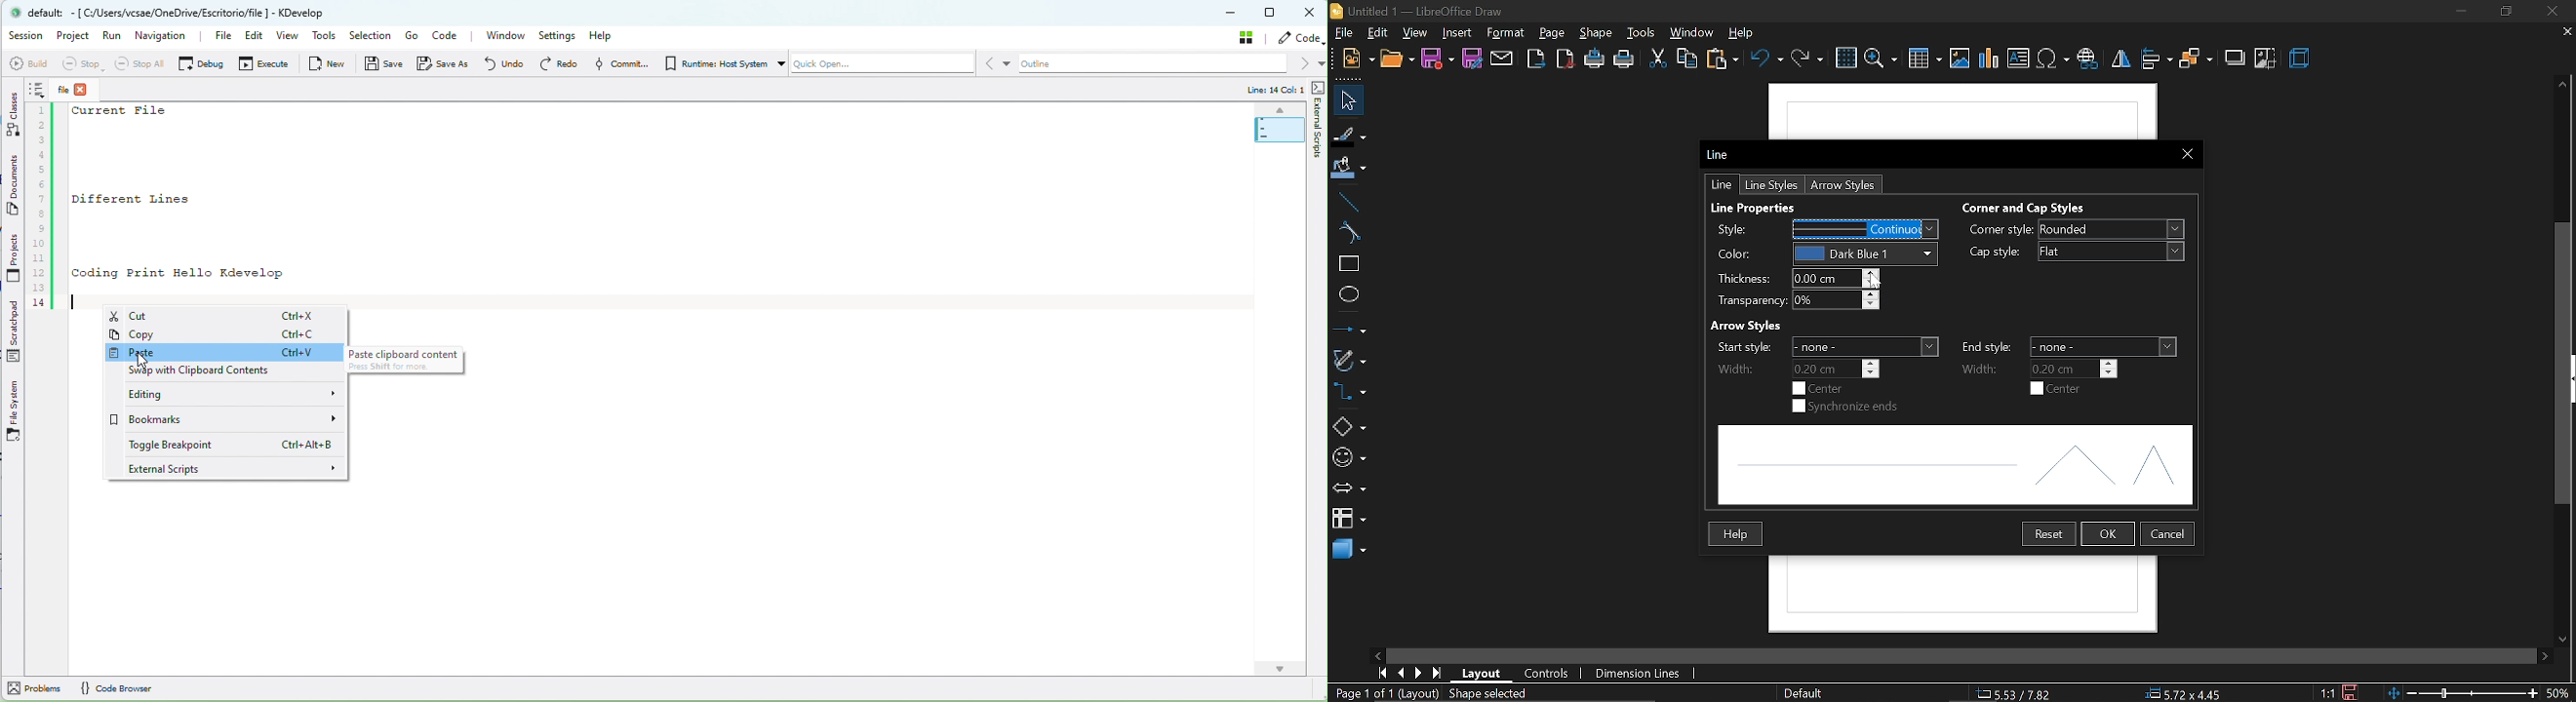 This screenshot has width=2576, height=728. What do you see at coordinates (1598, 34) in the screenshot?
I see `shape` at bounding box center [1598, 34].